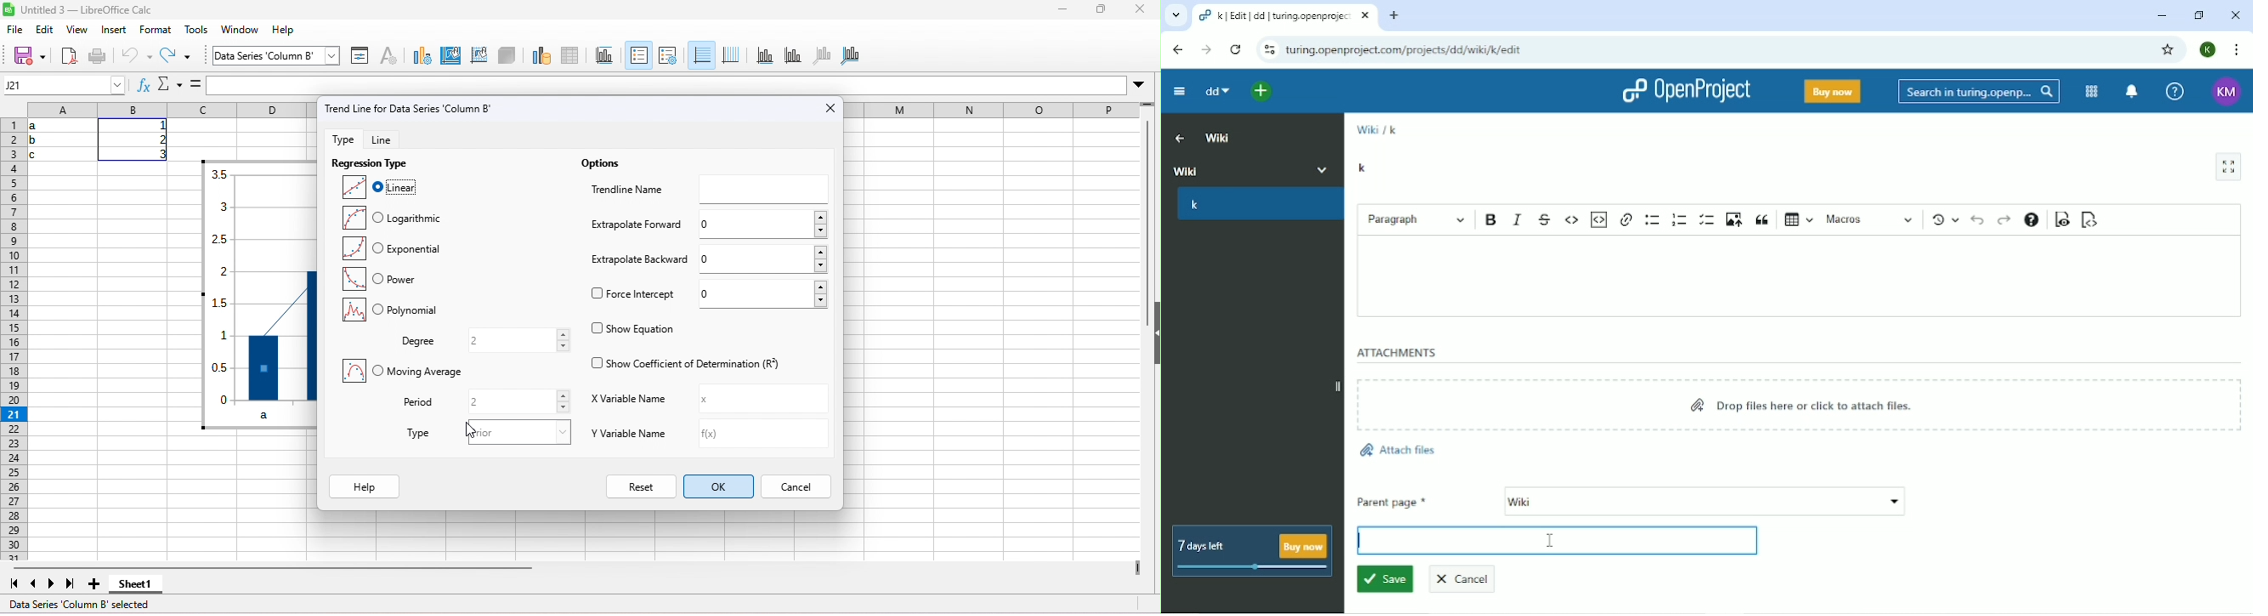 The image size is (2268, 616). What do you see at coordinates (1151, 333) in the screenshot?
I see `height` at bounding box center [1151, 333].